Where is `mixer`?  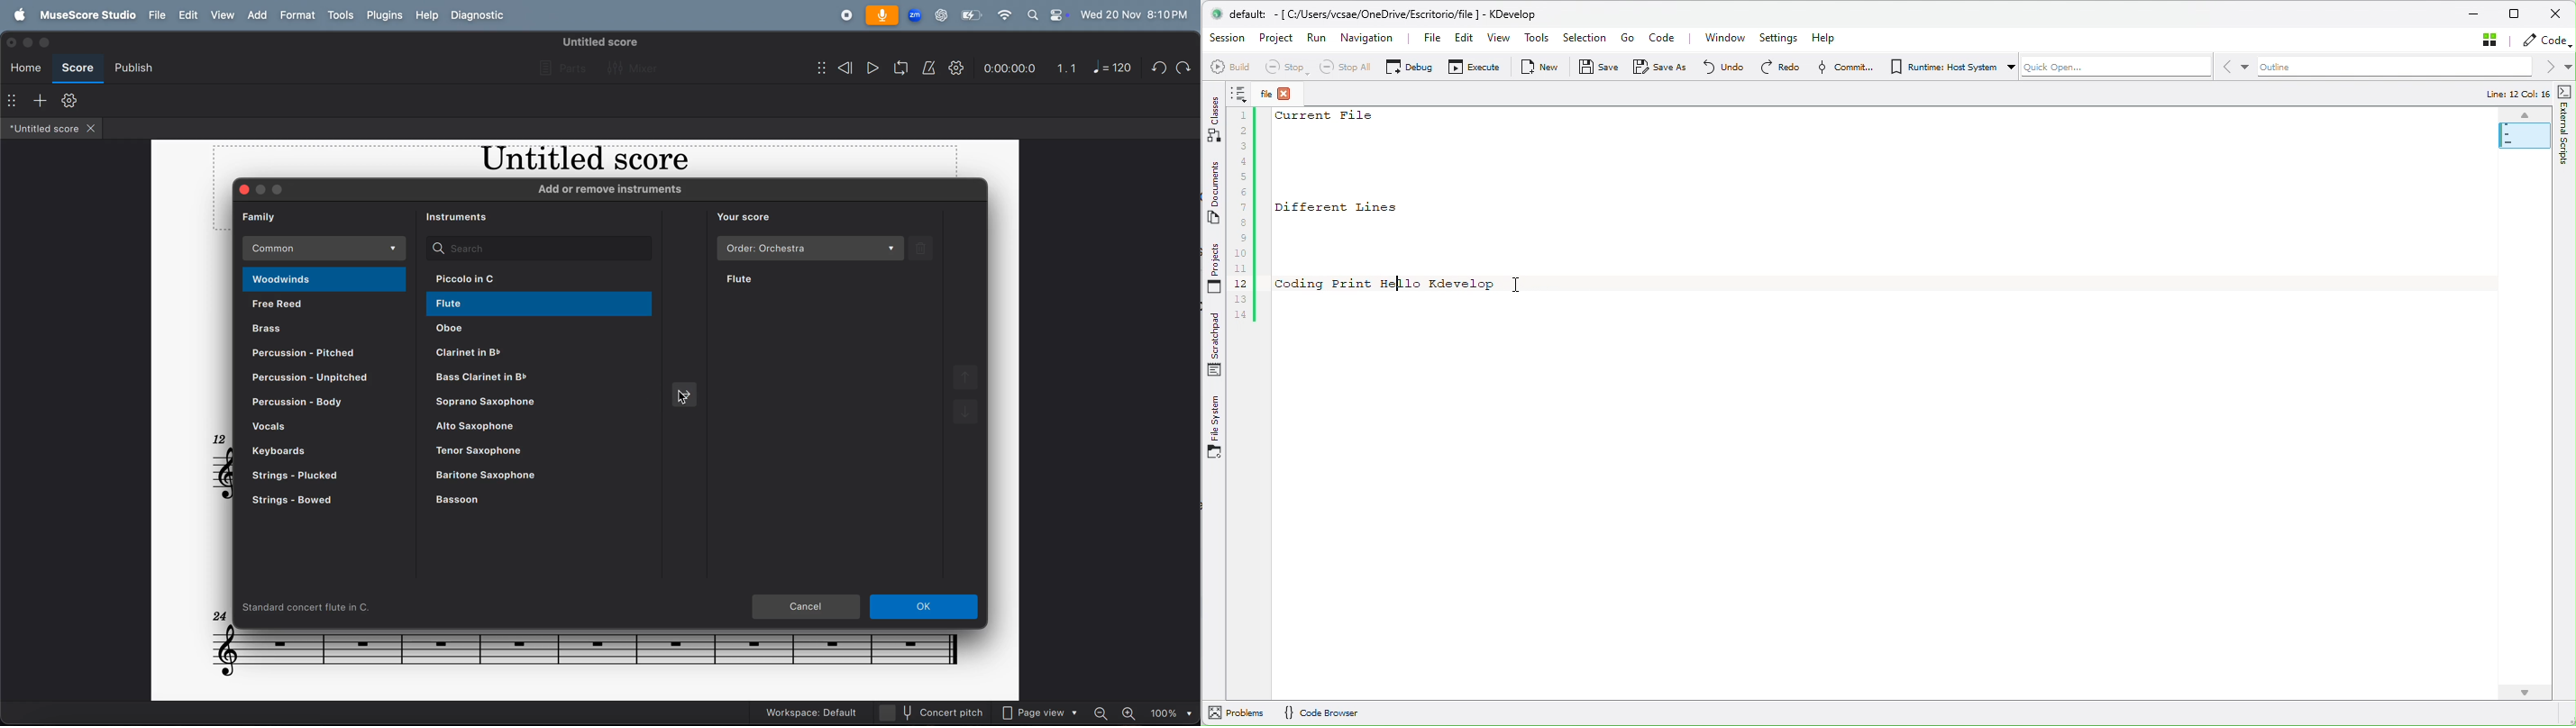 mixer is located at coordinates (630, 67).